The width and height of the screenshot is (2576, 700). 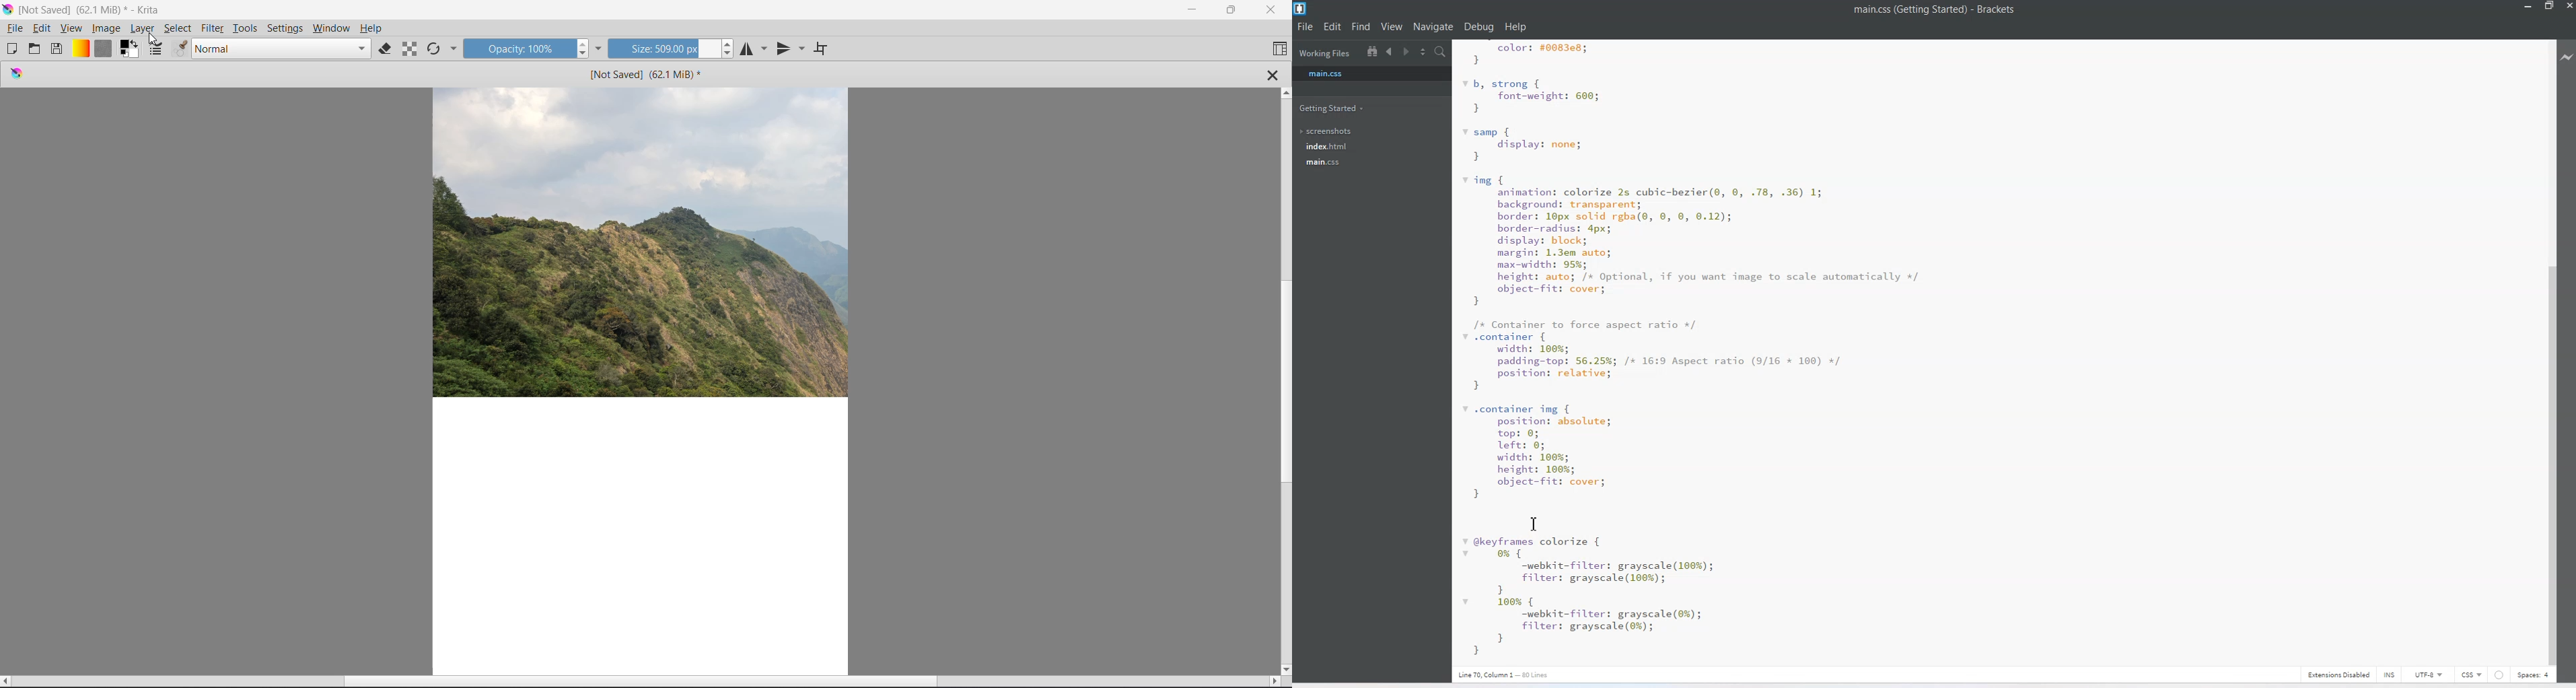 What do you see at coordinates (1433, 27) in the screenshot?
I see `Navigate` at bounding box center [1433, 27].